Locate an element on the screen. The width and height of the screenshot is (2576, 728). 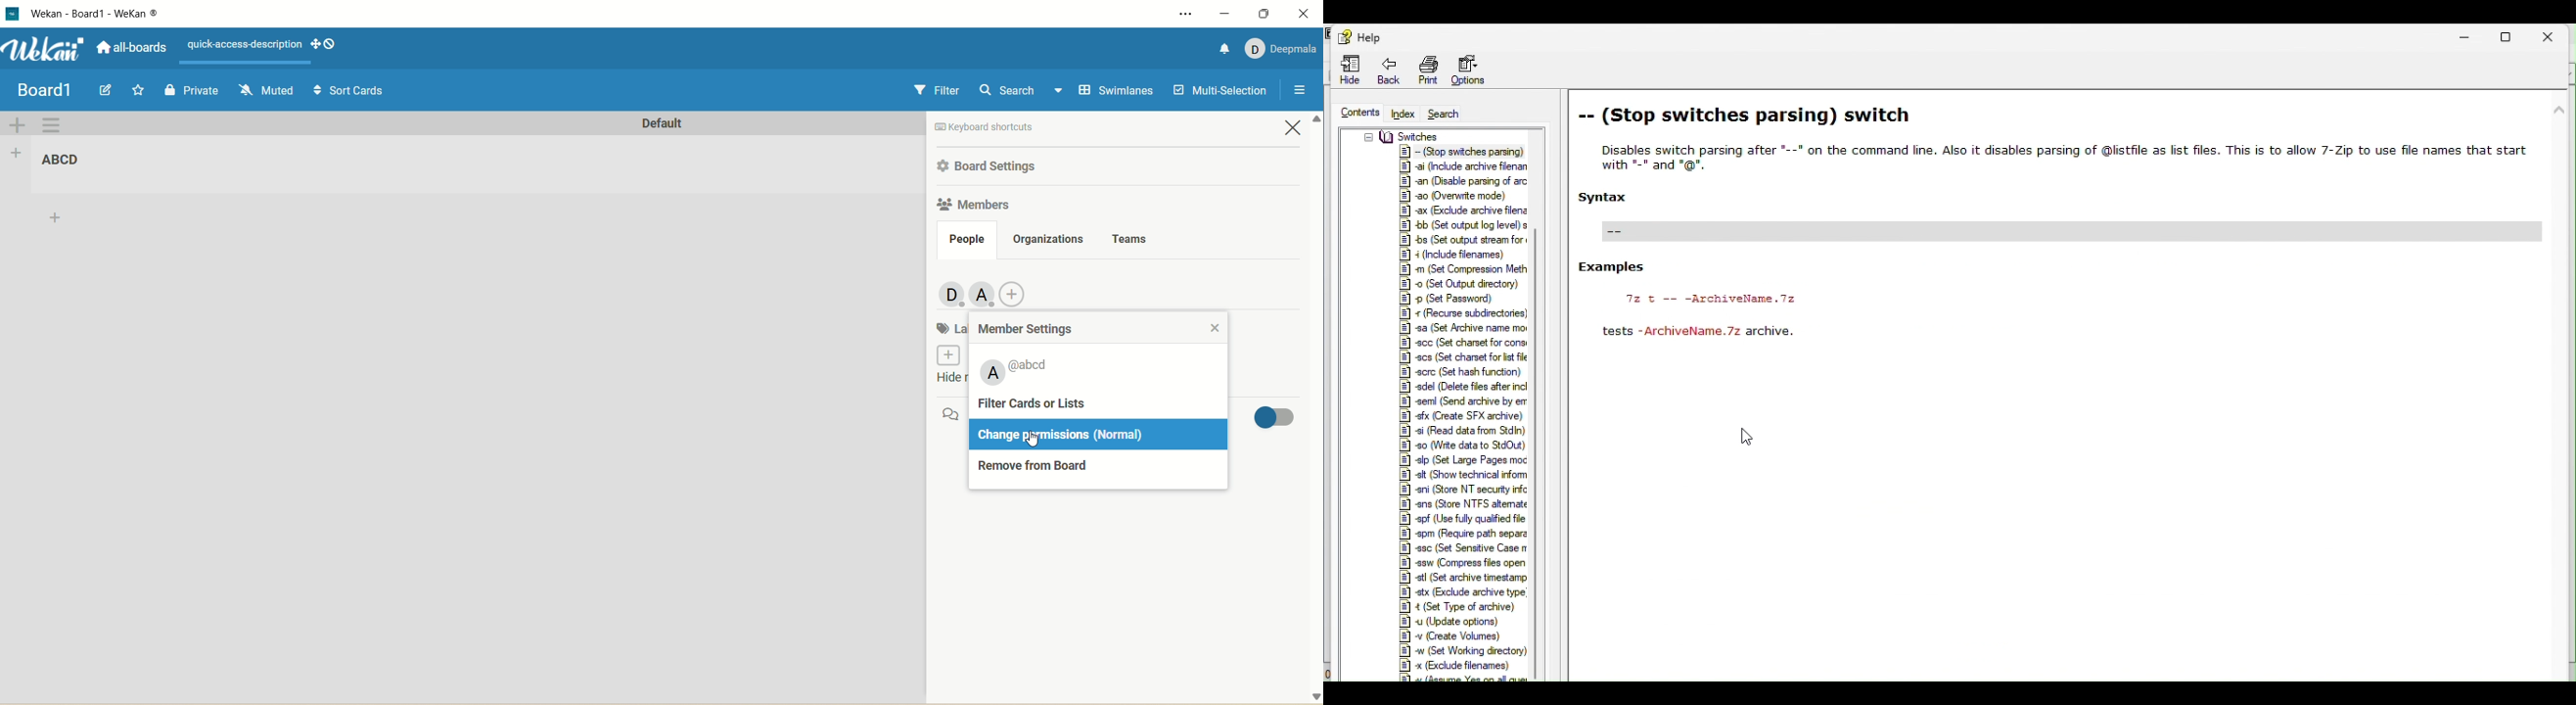
account is located at coordinates (1282, 50).